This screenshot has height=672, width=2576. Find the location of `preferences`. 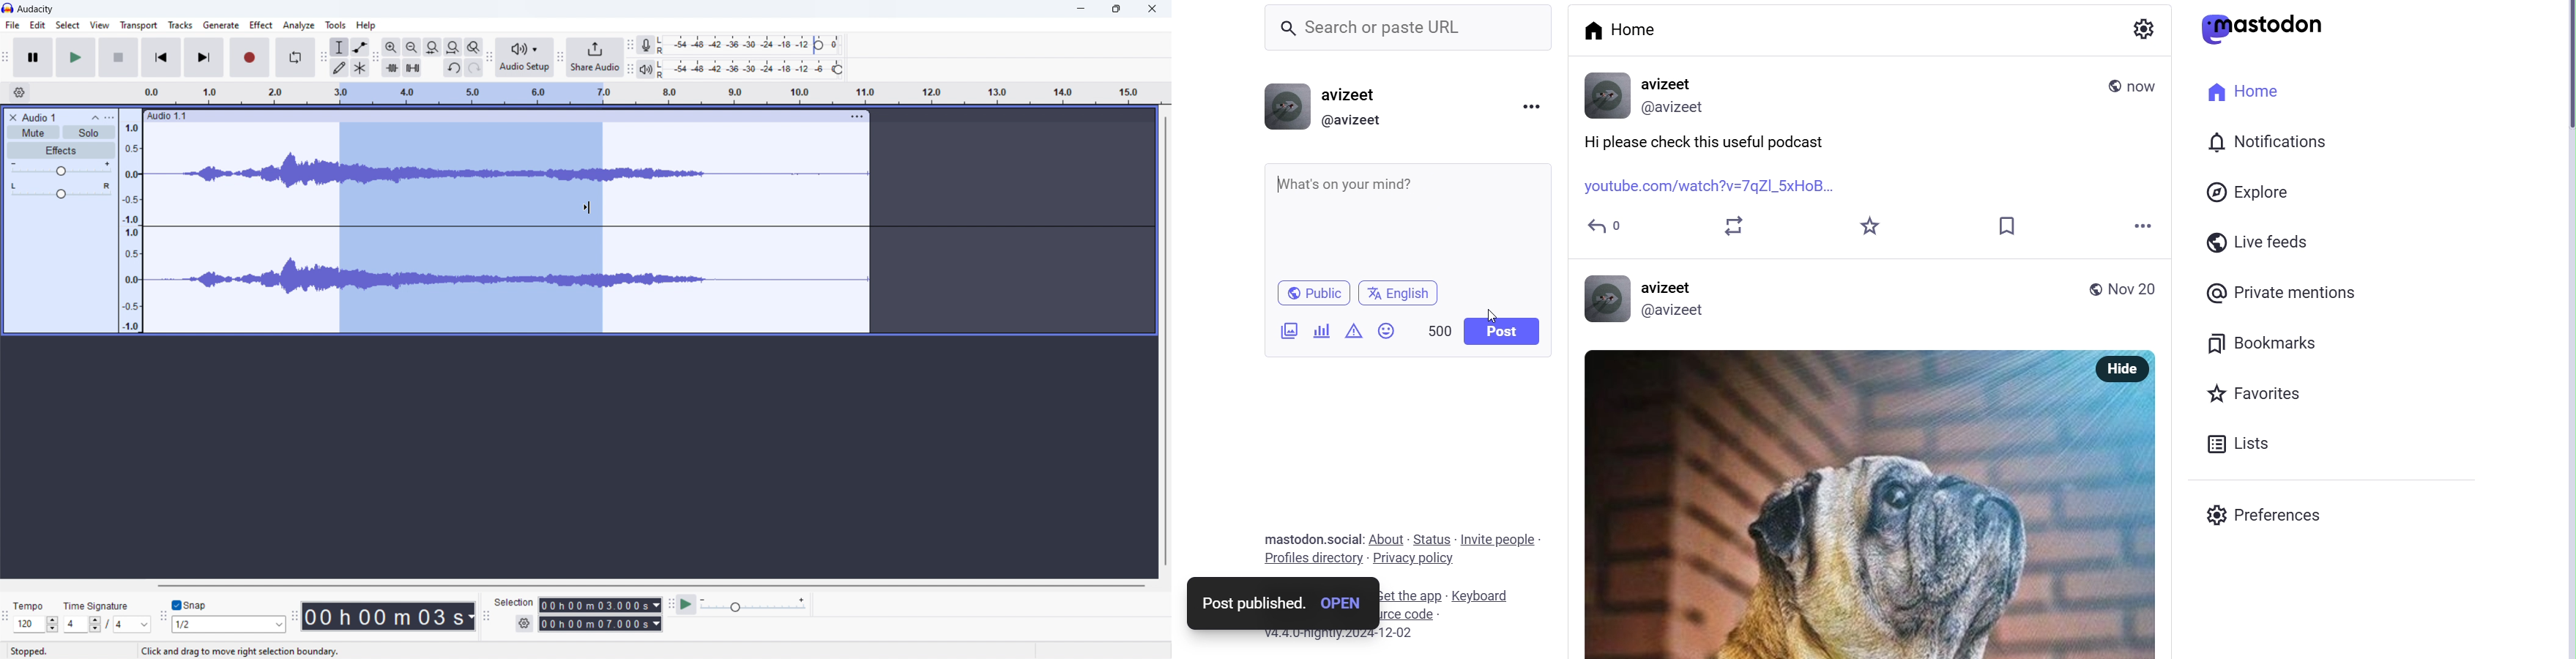

preferences is located at coordinates (2266, 514).